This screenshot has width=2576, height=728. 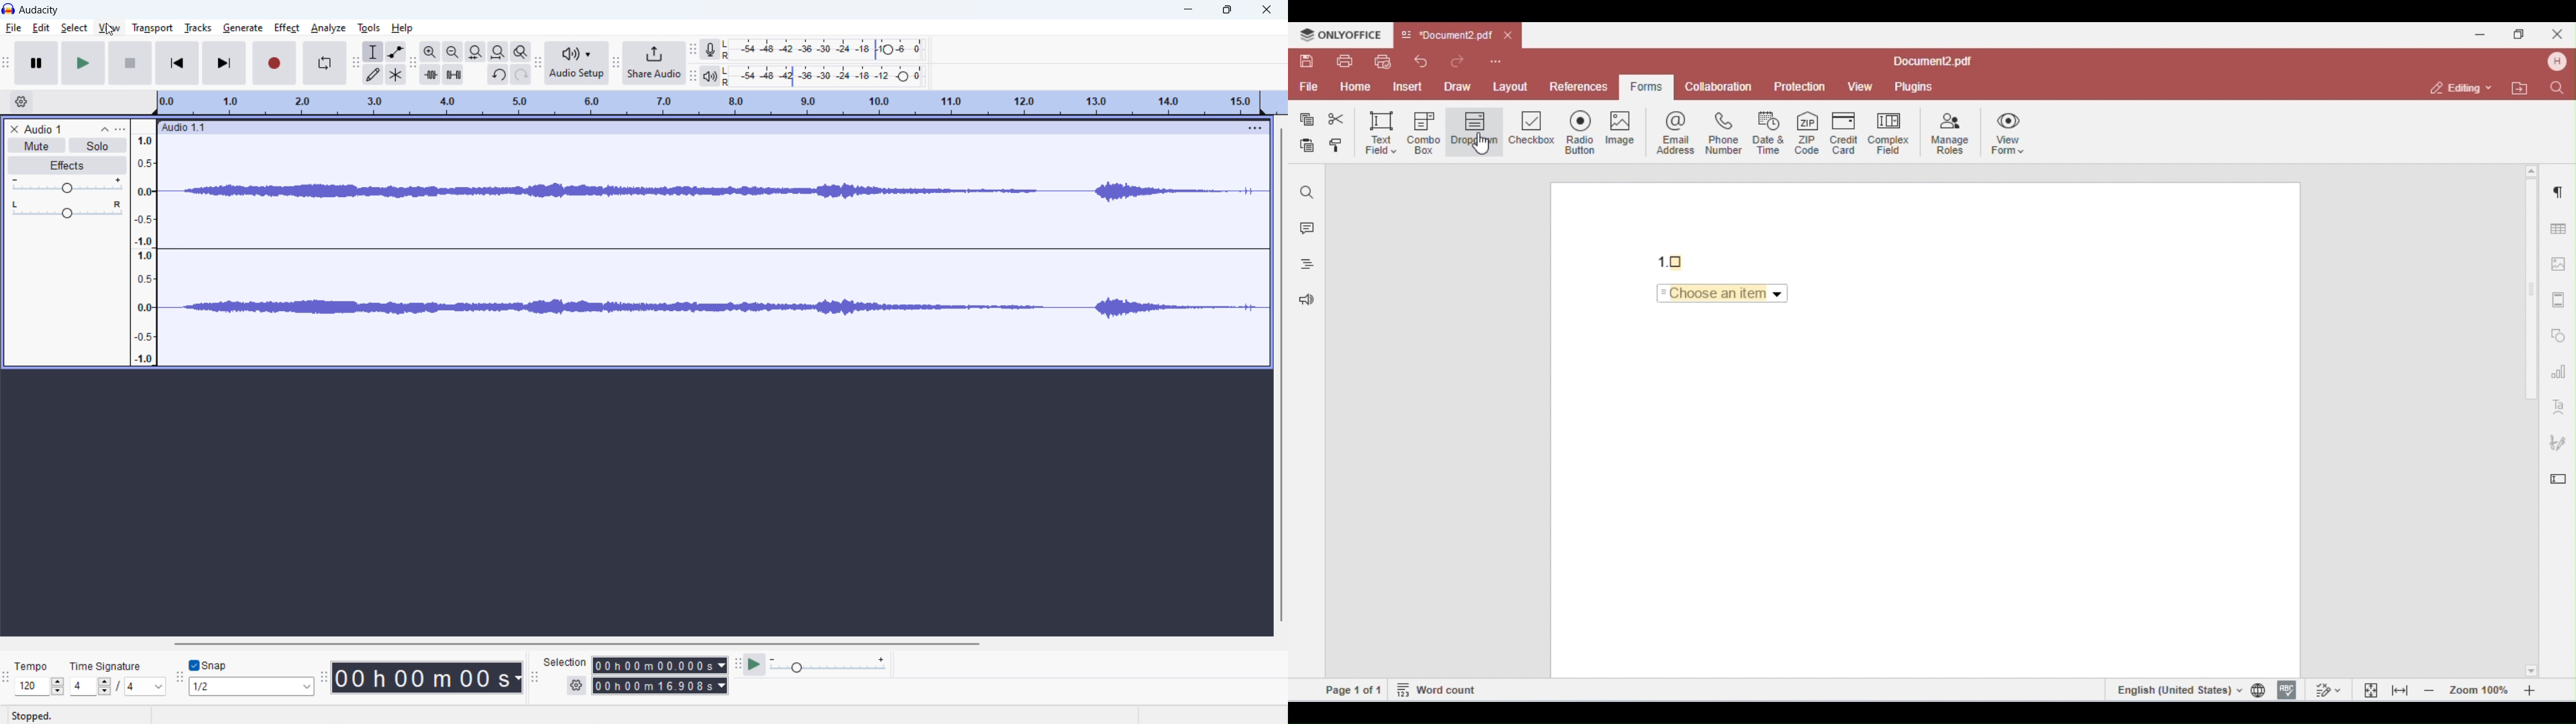 What do you see at coordinates (68, 210) in the screenshot?
I see `pan: center` at bounding box center [68, 210].